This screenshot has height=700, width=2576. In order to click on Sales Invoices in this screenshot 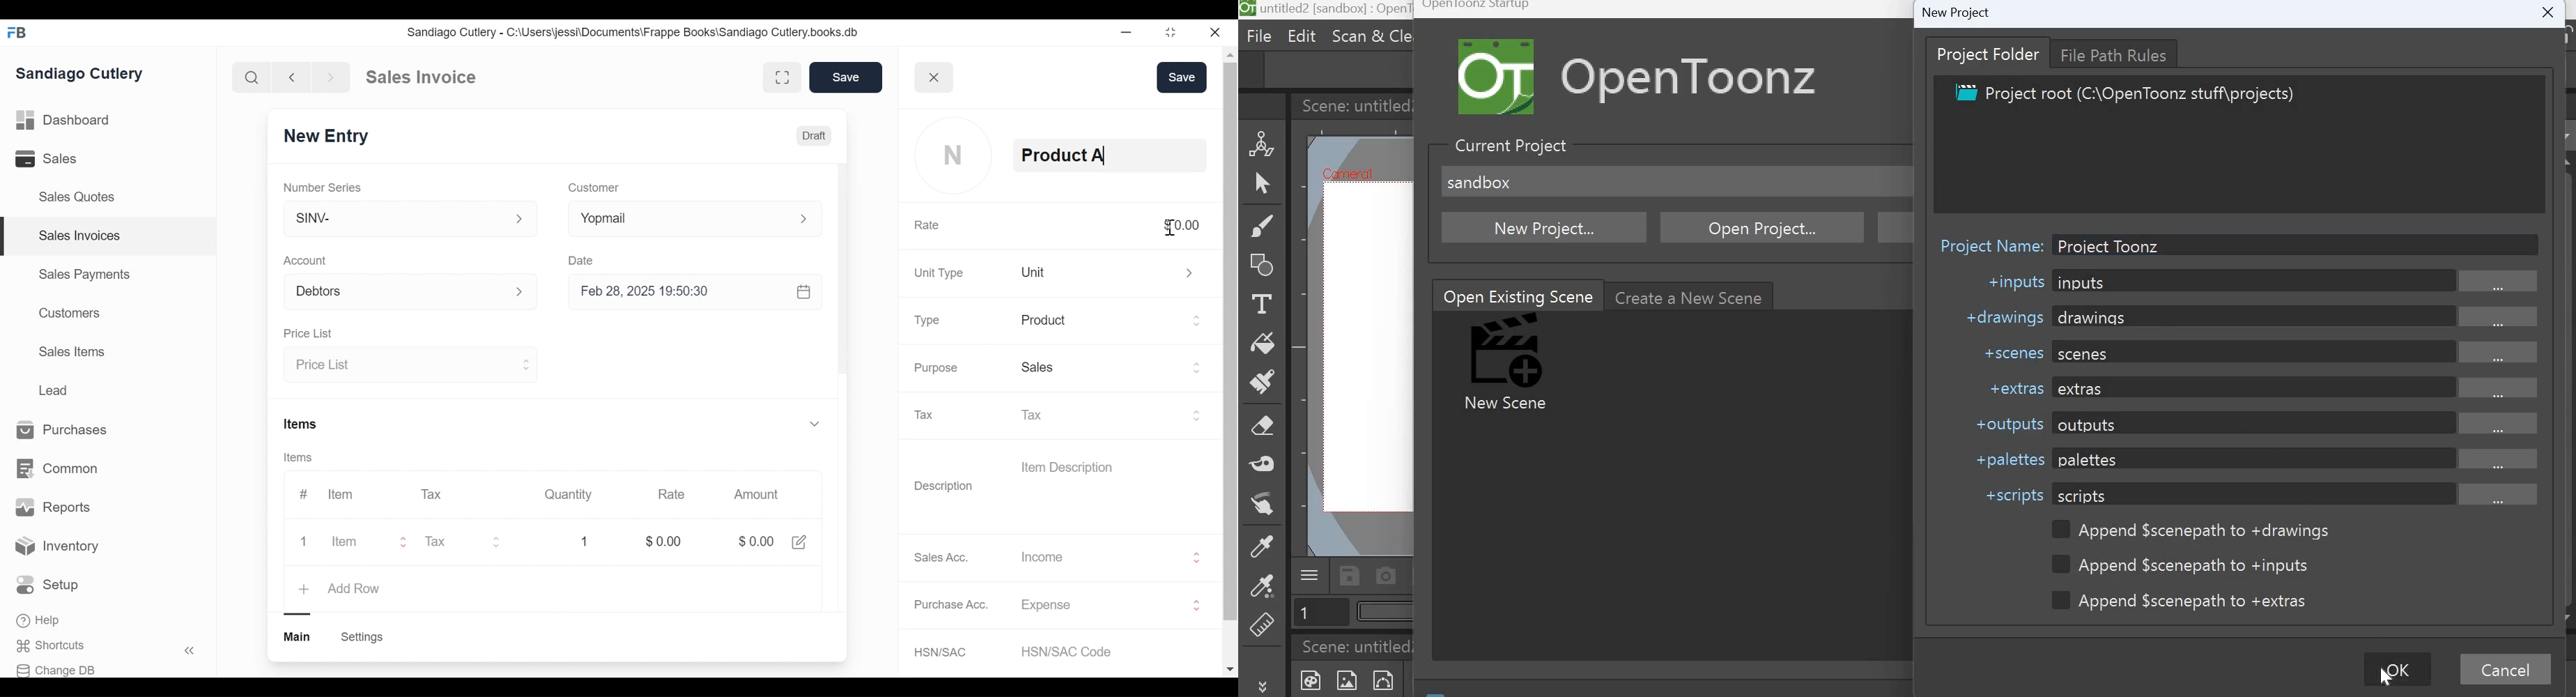, I will do `click(80, 236)`.